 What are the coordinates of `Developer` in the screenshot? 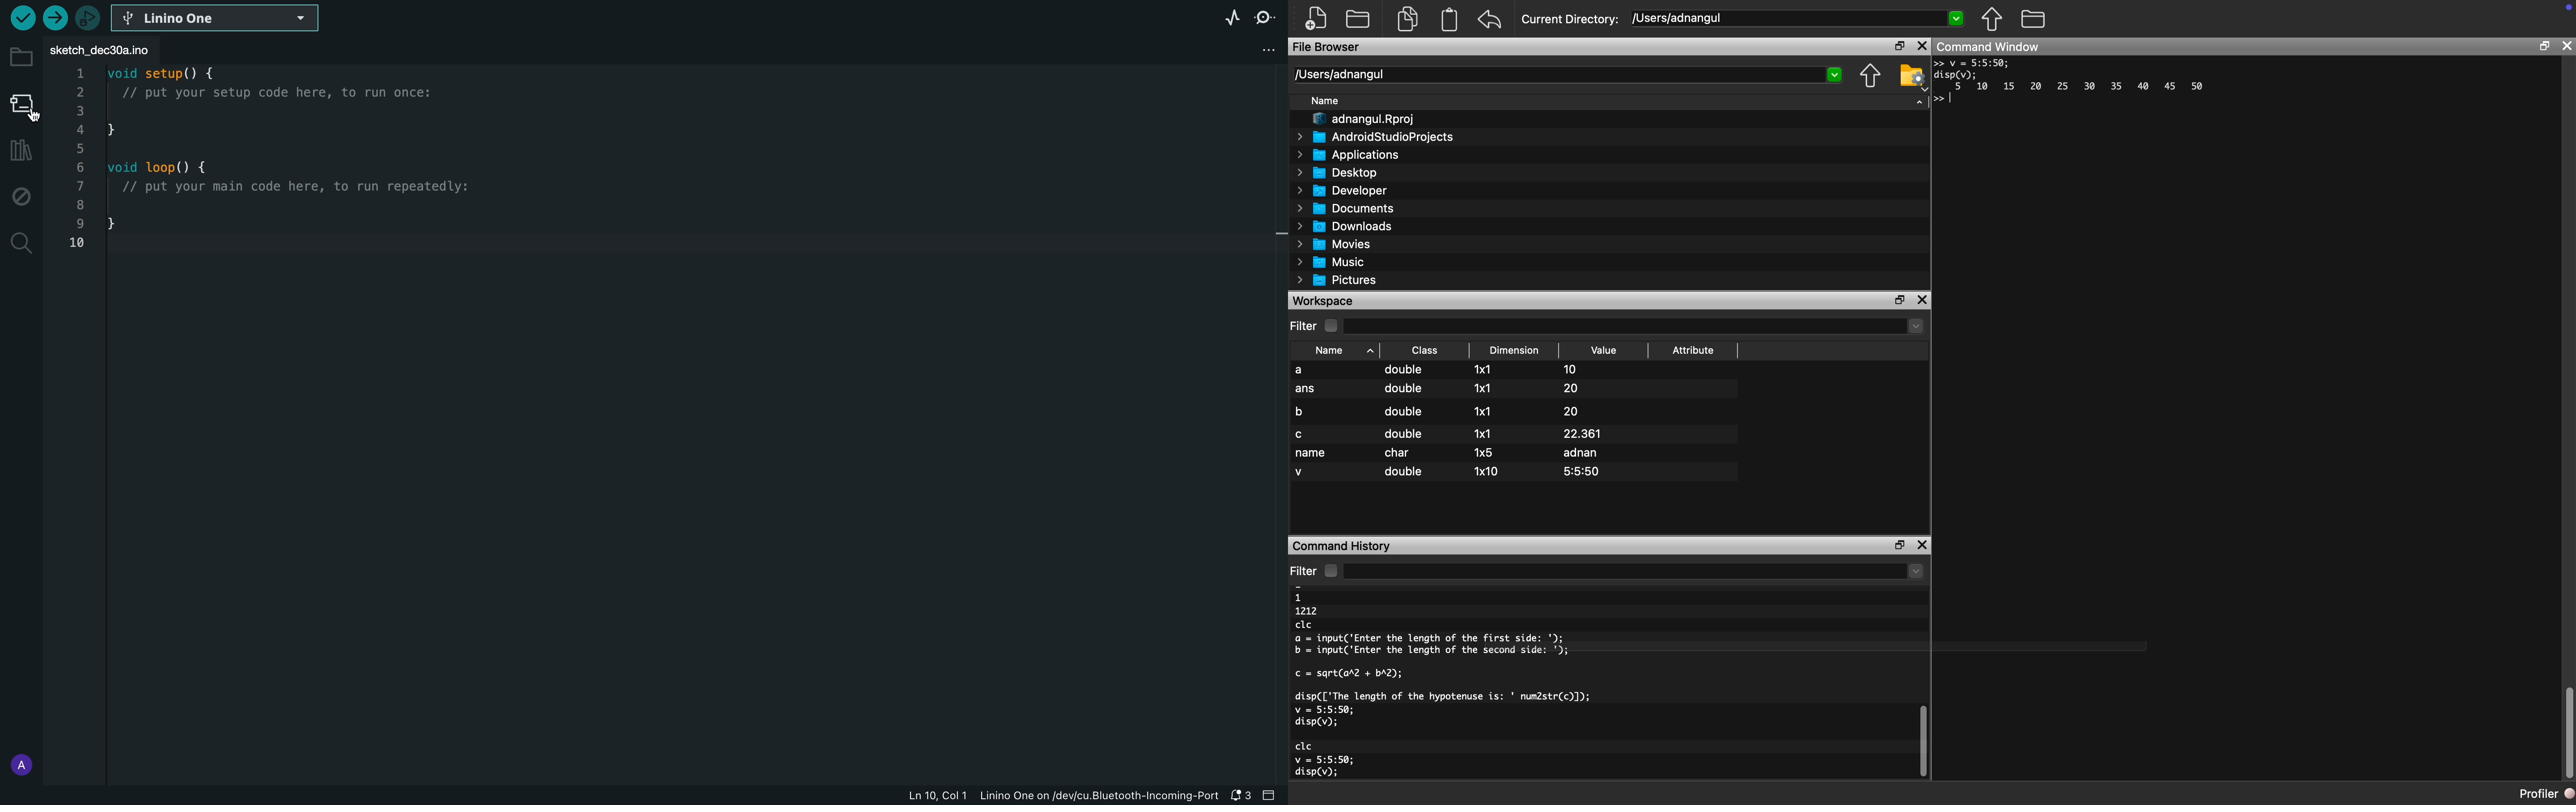 It's located at (1338, 190).